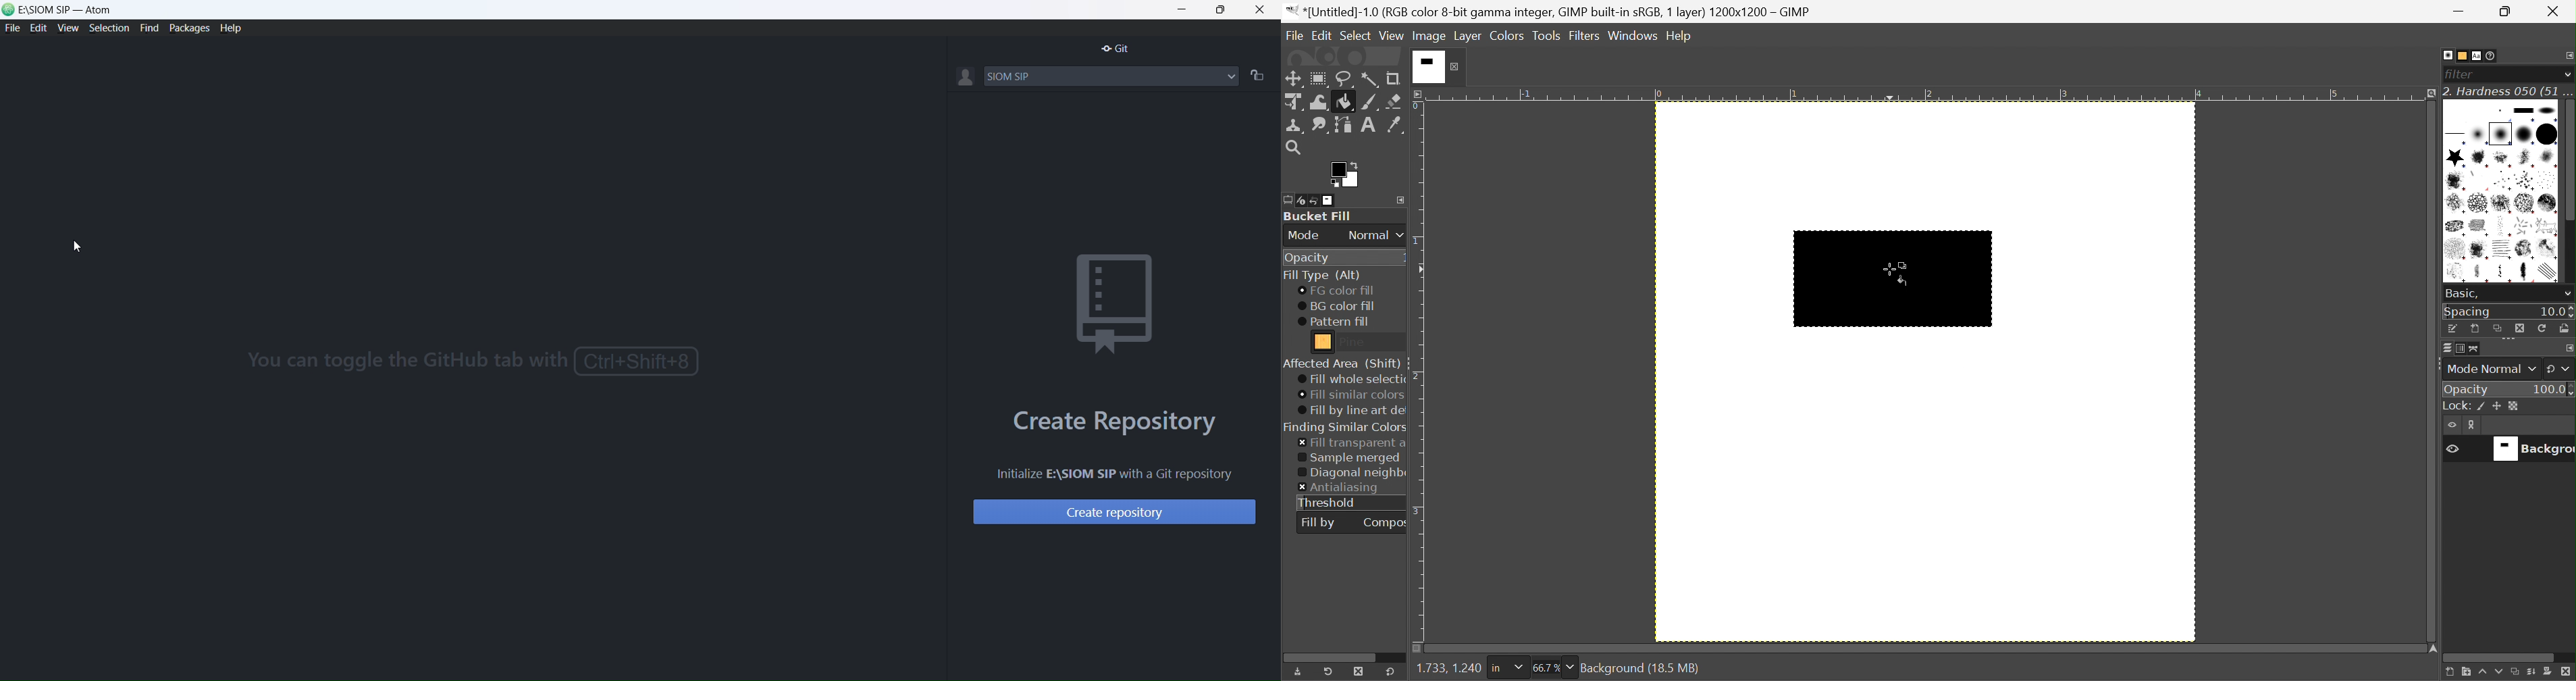 Image resolution: width=2576 pixels, height=700 pixels. Describe the element at coordinates (1506, 668) in the screenshot. I see `inches` at that location.